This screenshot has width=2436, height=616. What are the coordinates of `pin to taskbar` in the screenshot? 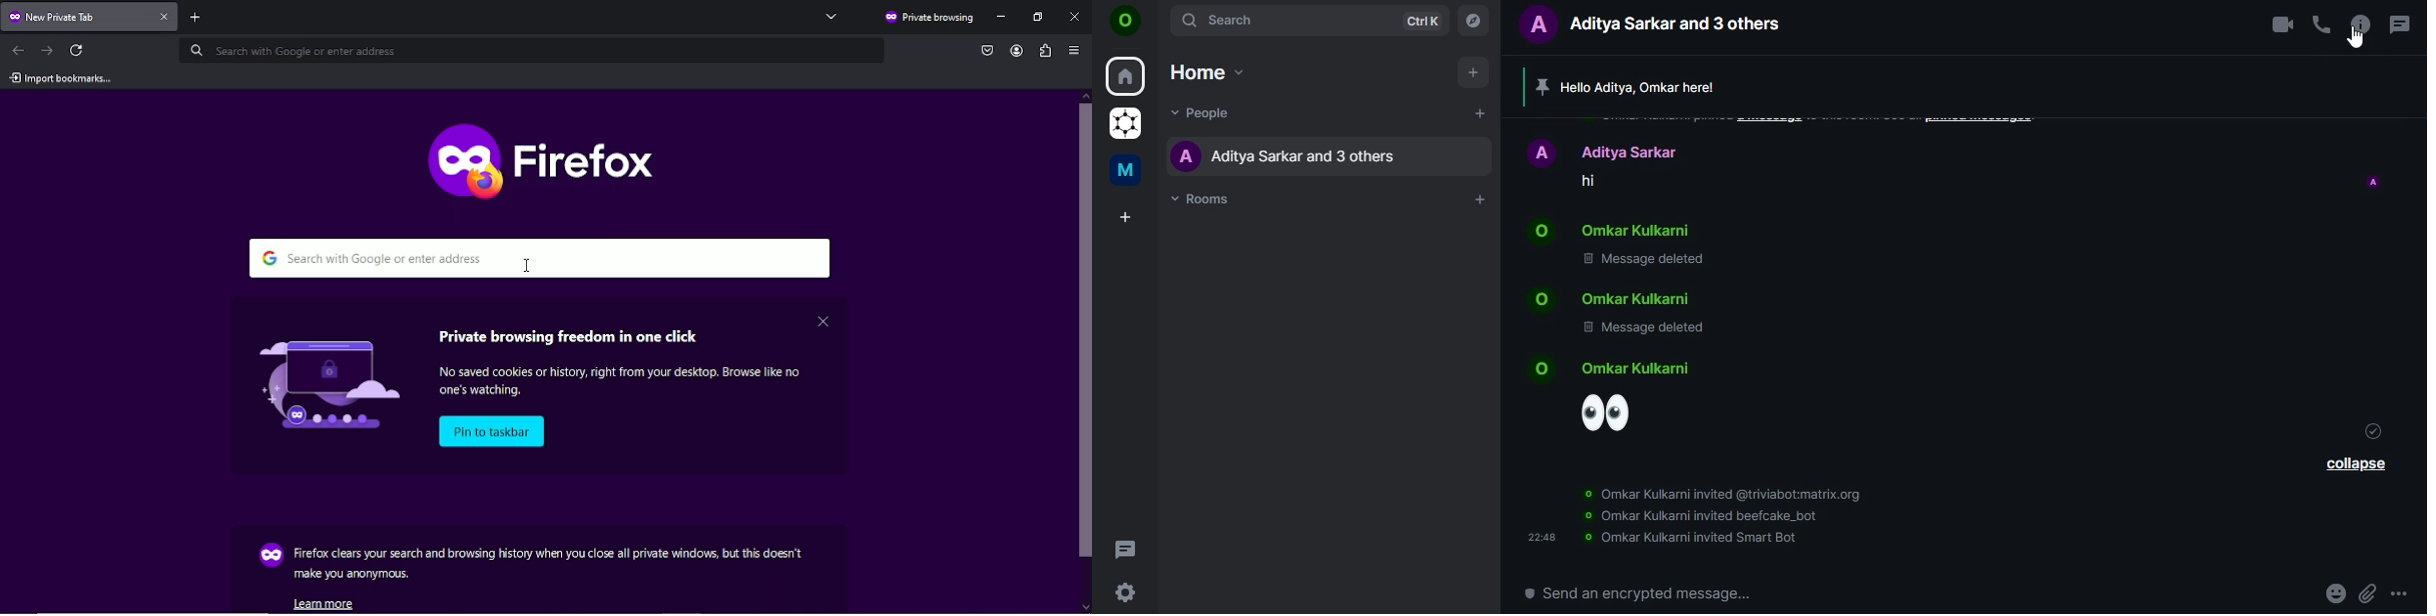 It's located at (494, 432).